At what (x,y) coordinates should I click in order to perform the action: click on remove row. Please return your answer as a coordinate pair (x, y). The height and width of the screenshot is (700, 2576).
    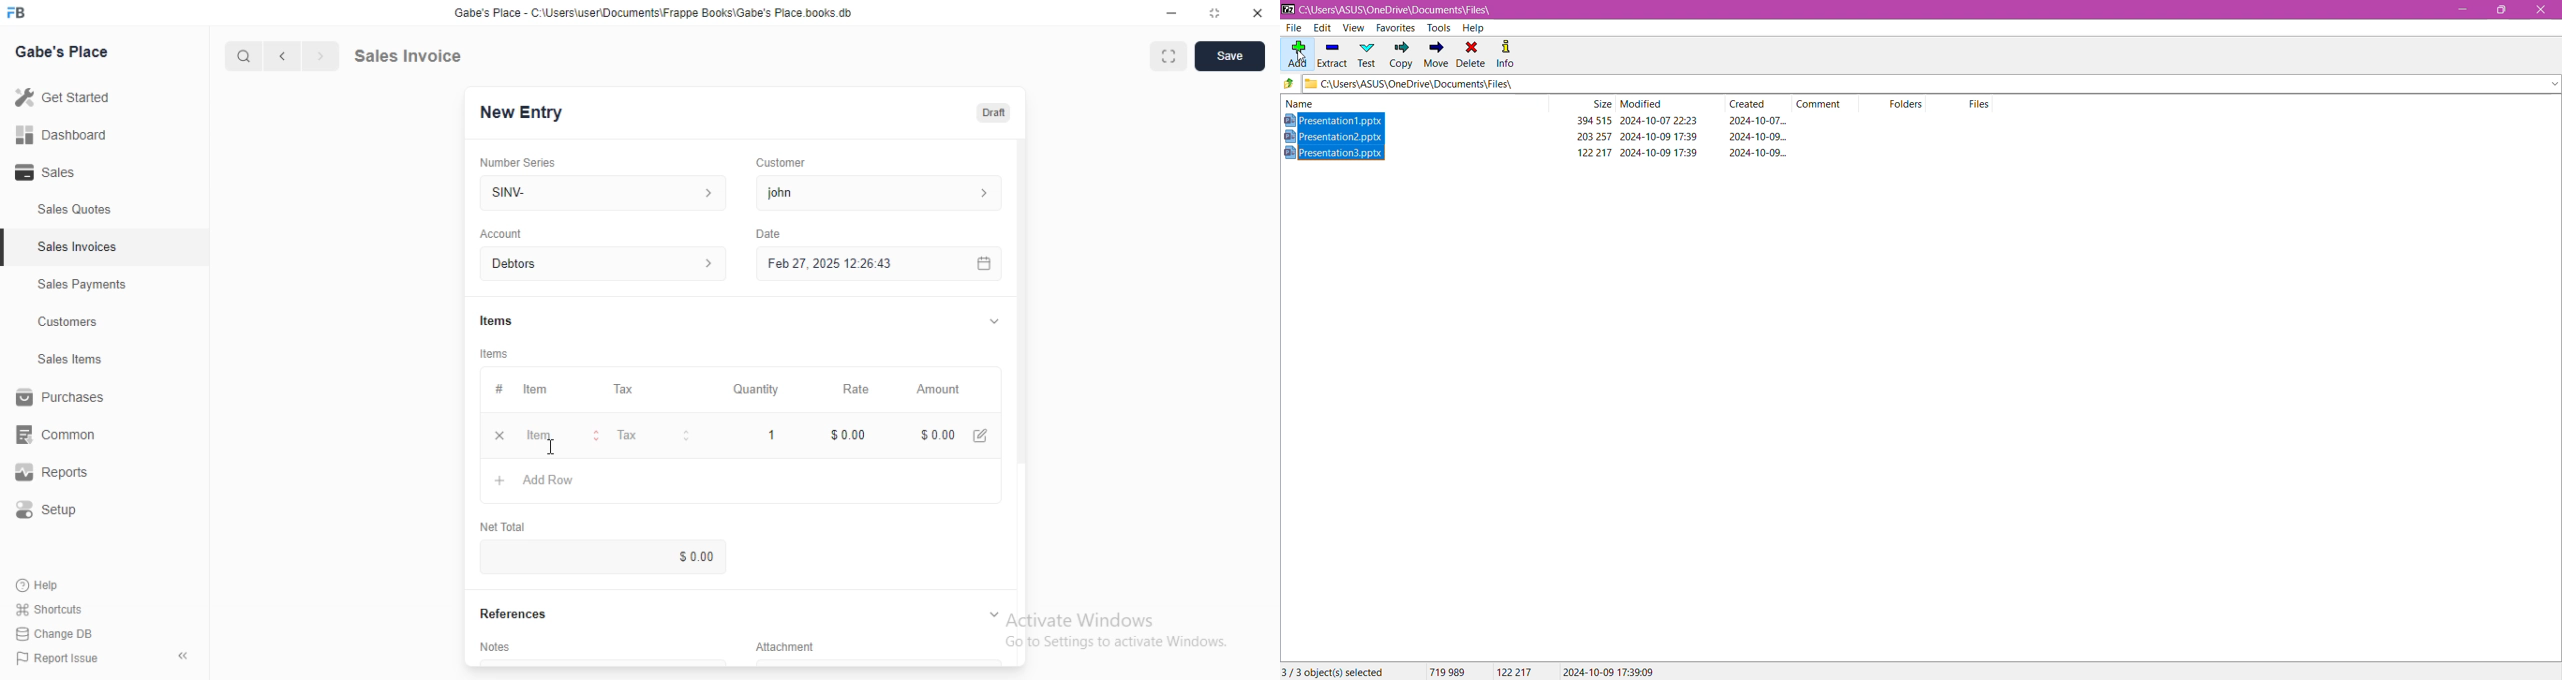
    Looking at the image, I should click on (502, 437).